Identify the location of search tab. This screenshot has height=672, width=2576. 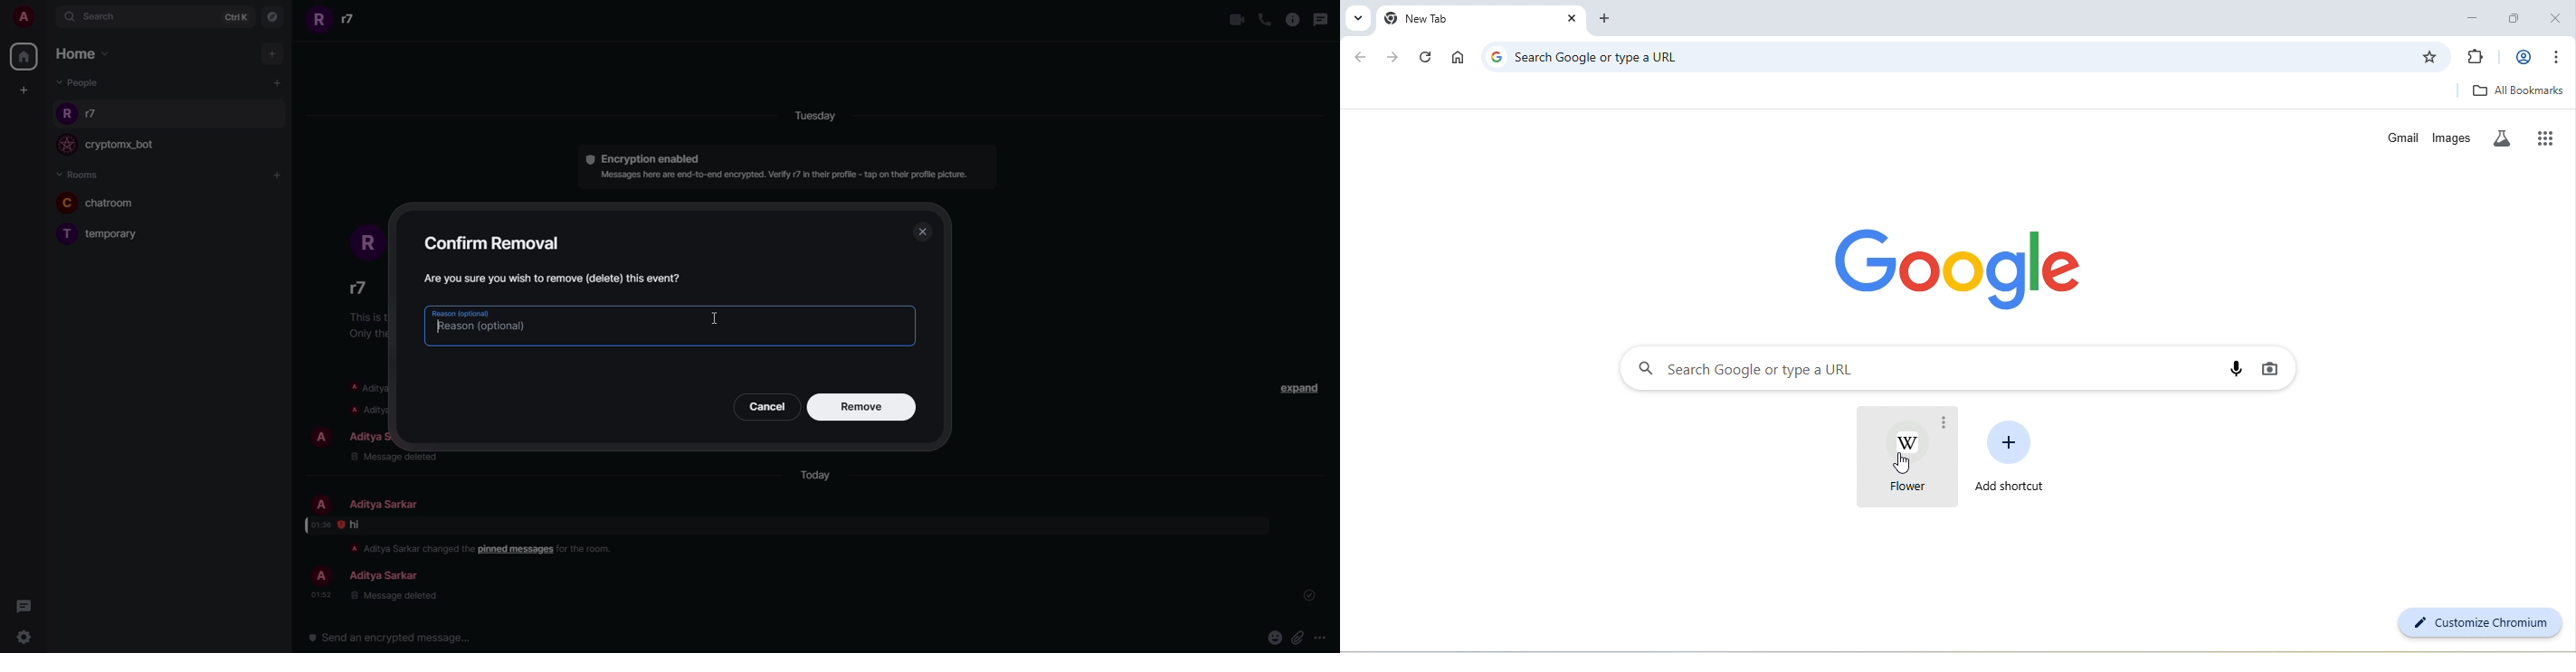
(1355, 17).